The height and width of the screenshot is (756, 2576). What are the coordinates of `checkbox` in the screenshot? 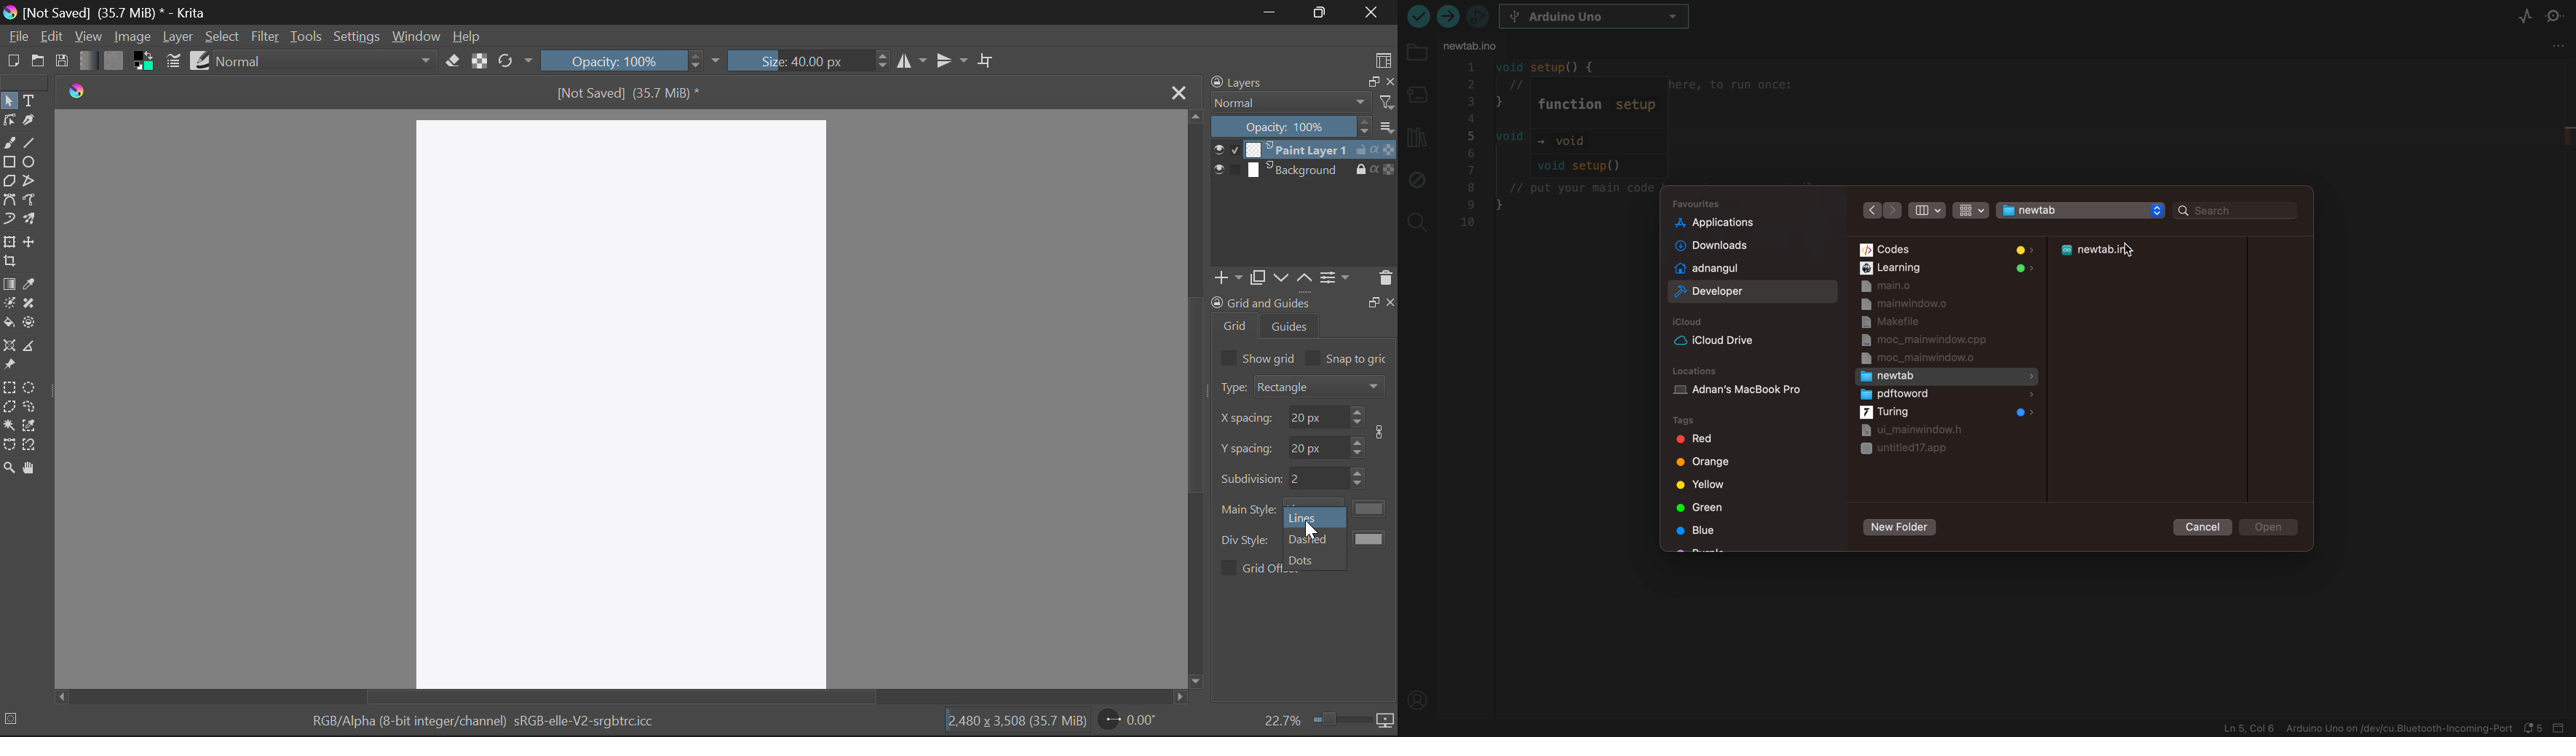 It's located at (1227, 358).